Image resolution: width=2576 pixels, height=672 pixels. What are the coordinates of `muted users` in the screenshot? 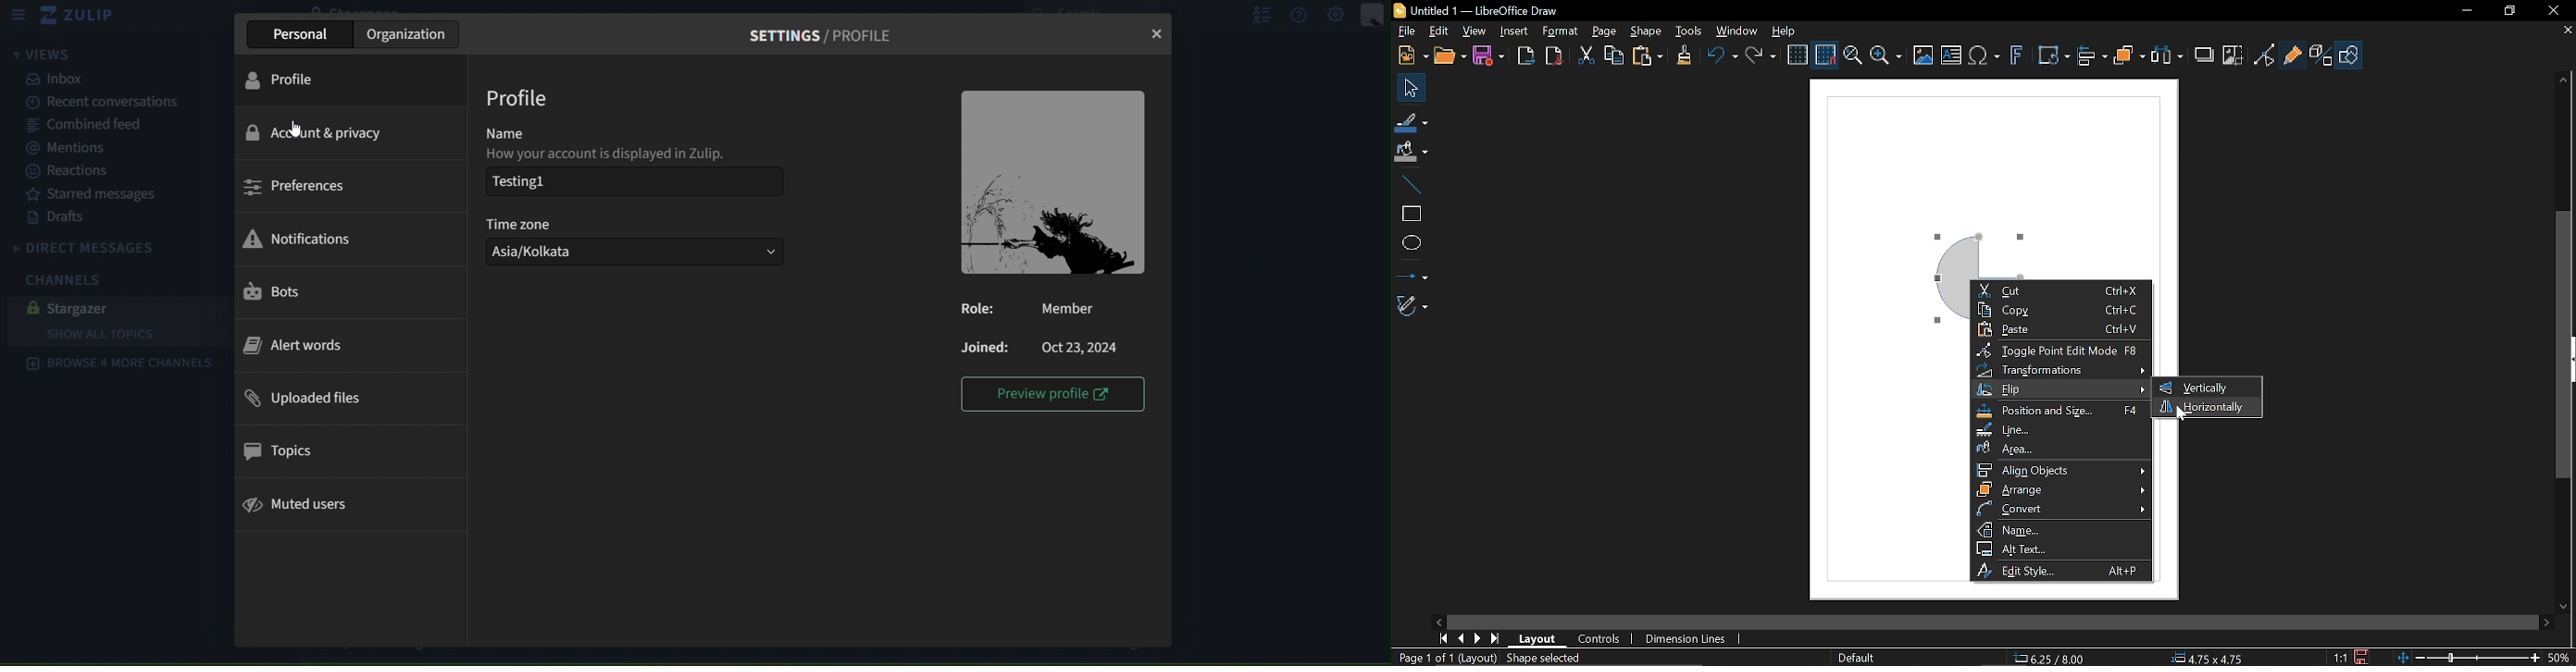 It's located at (301, 504).